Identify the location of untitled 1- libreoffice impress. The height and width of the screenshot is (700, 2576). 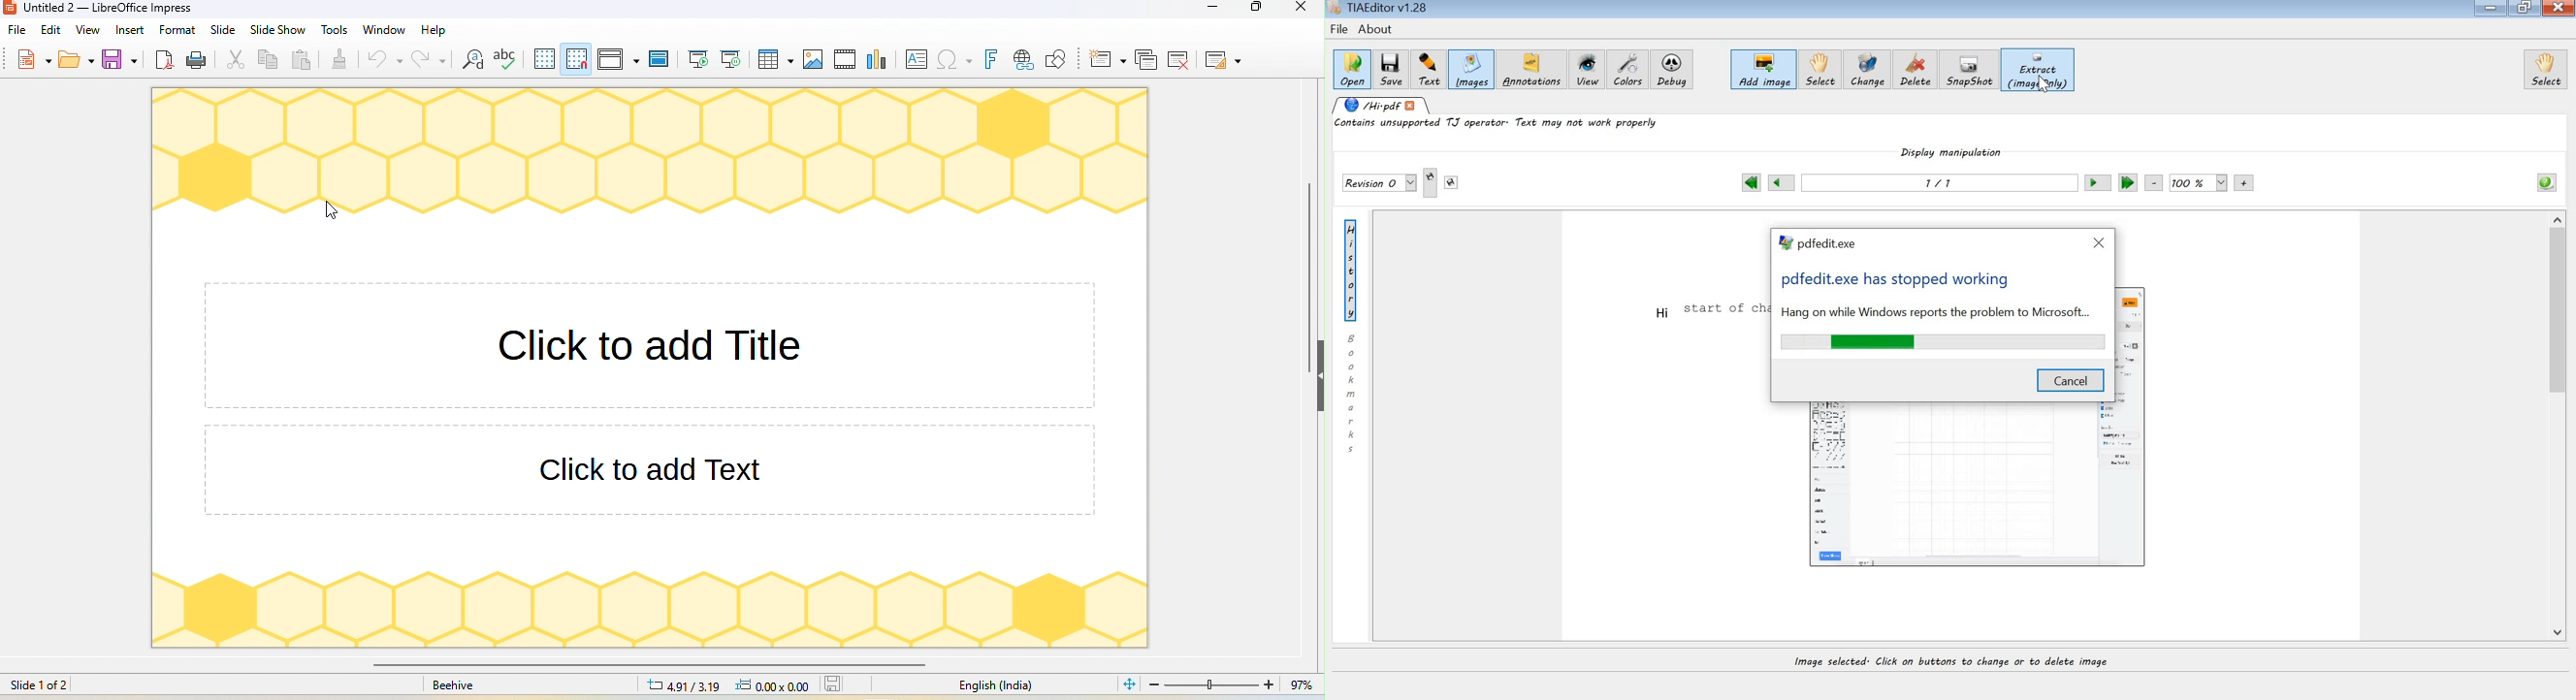
(122, 9).